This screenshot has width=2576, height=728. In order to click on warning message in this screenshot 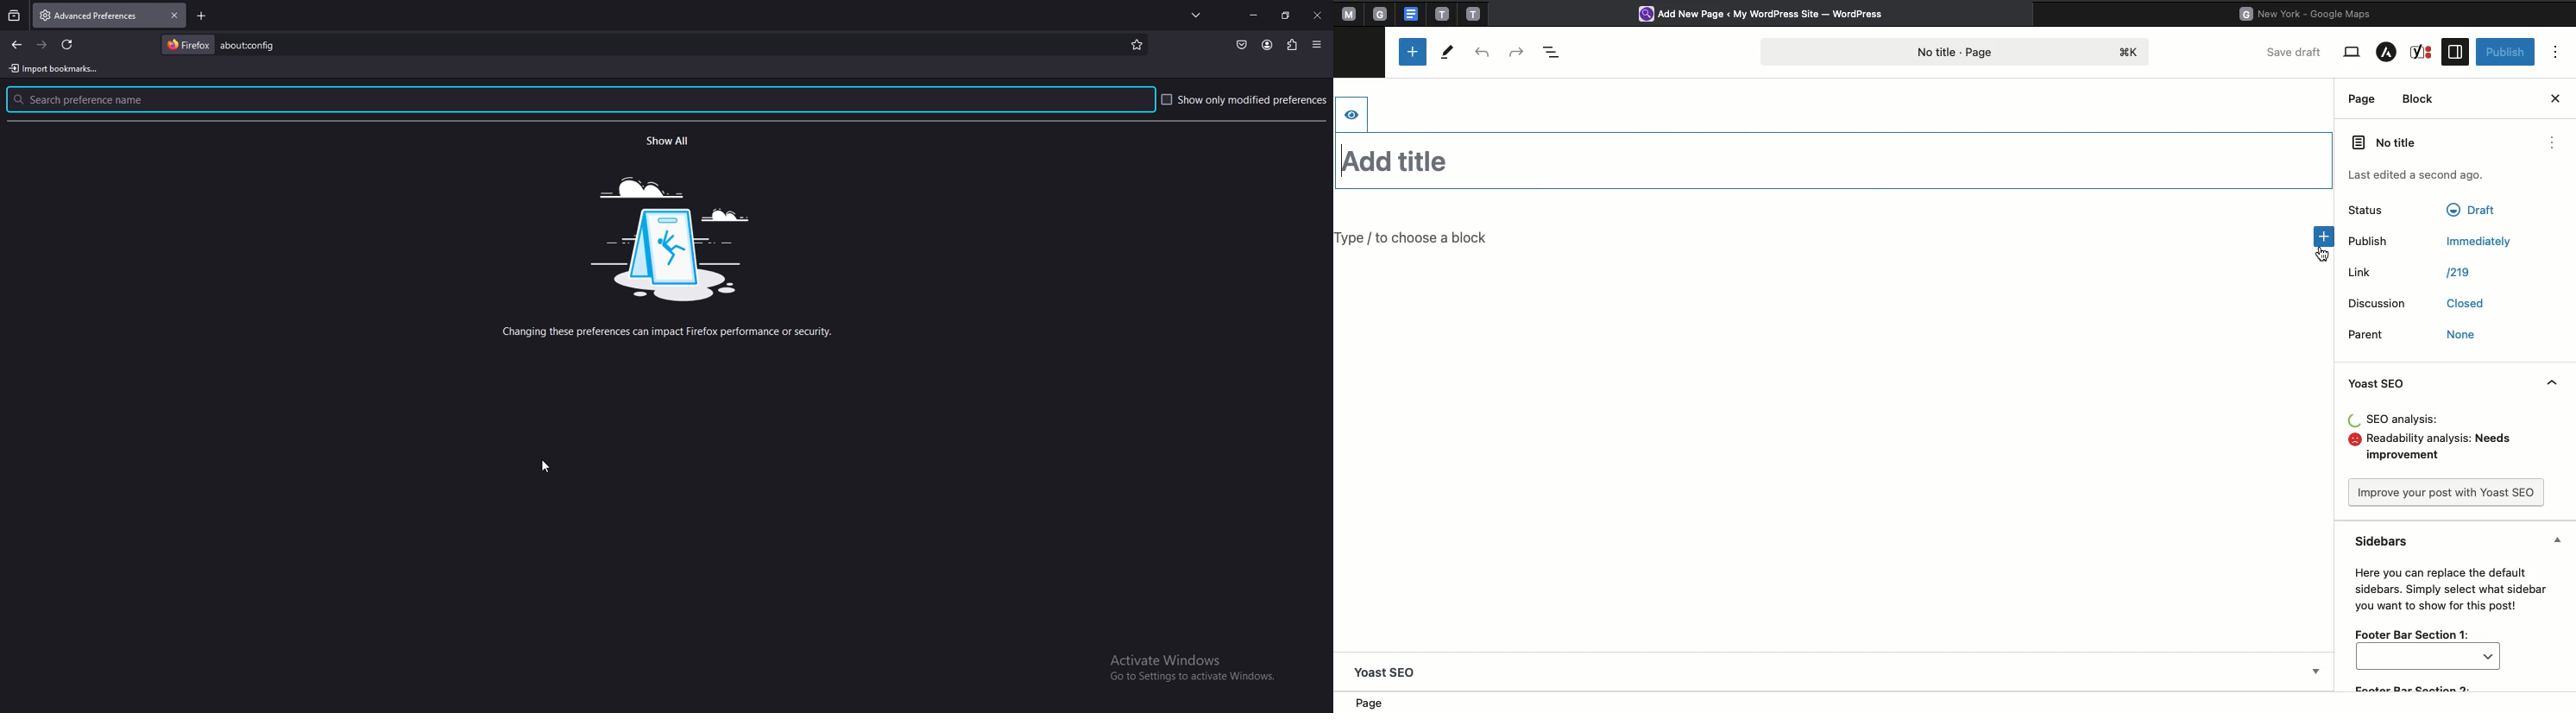, I will do `click(666, 331)`.